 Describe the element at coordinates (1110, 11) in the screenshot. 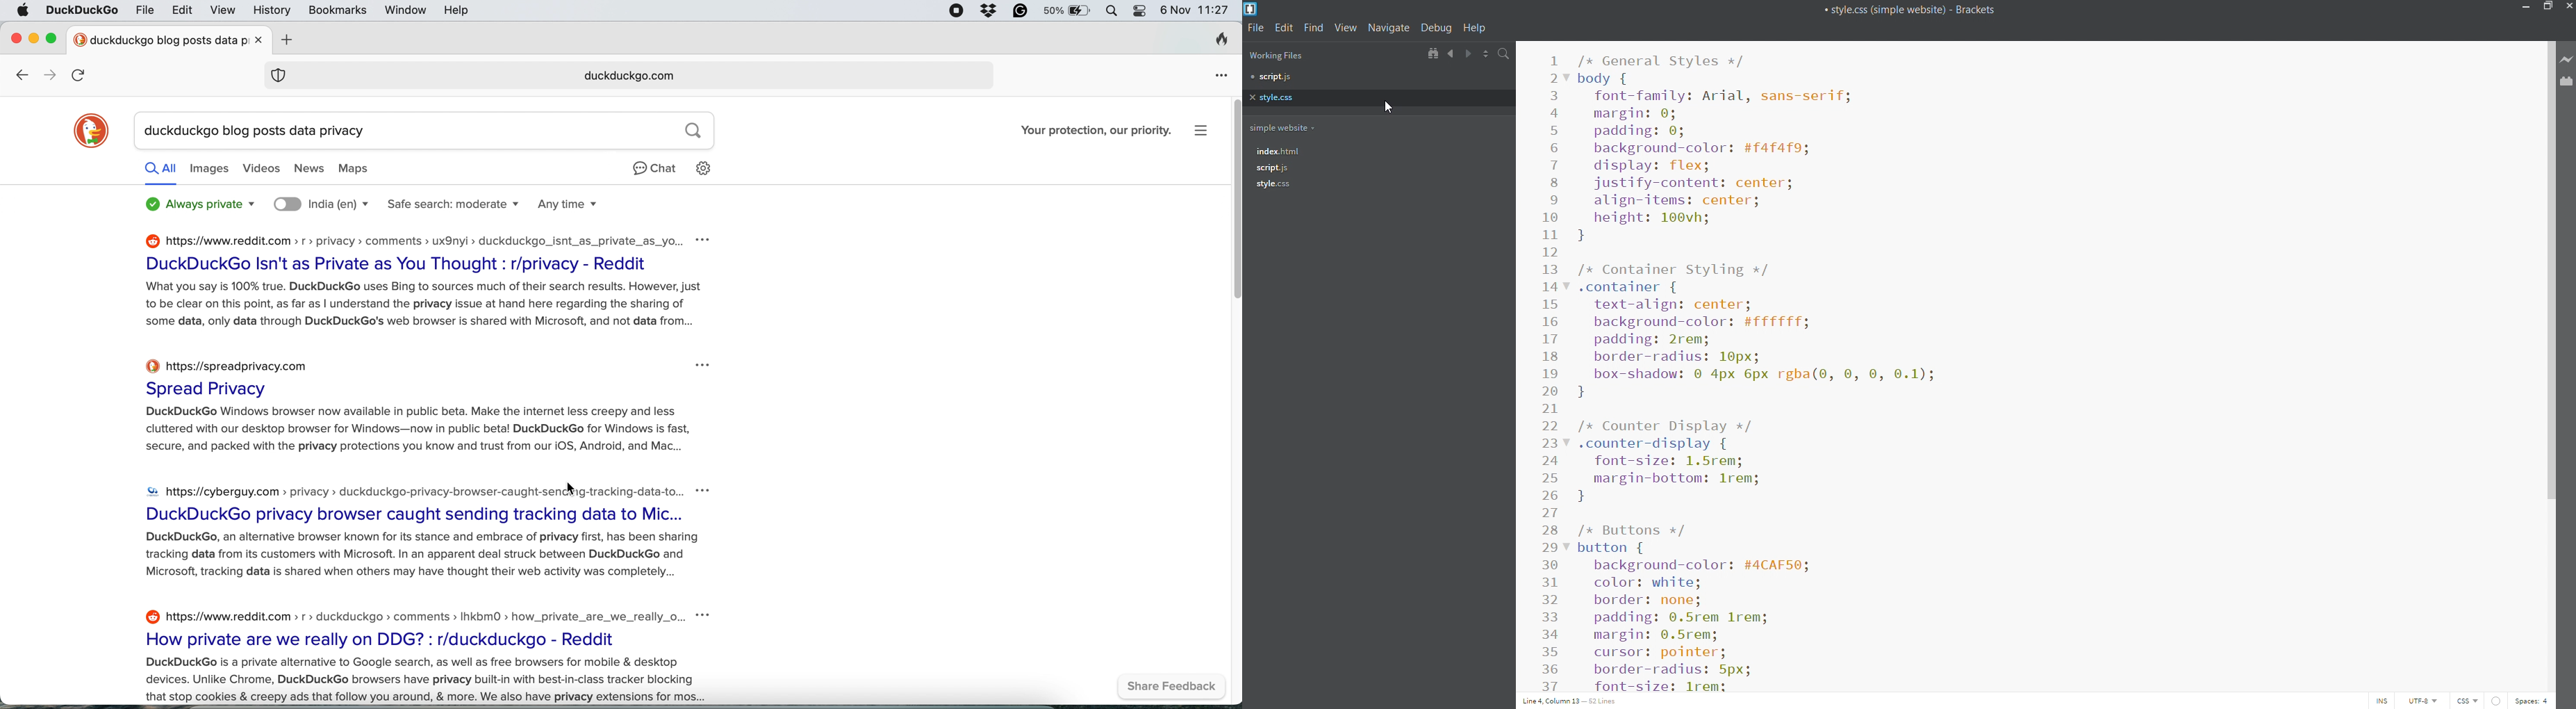

I see `spotlight search` at that location.